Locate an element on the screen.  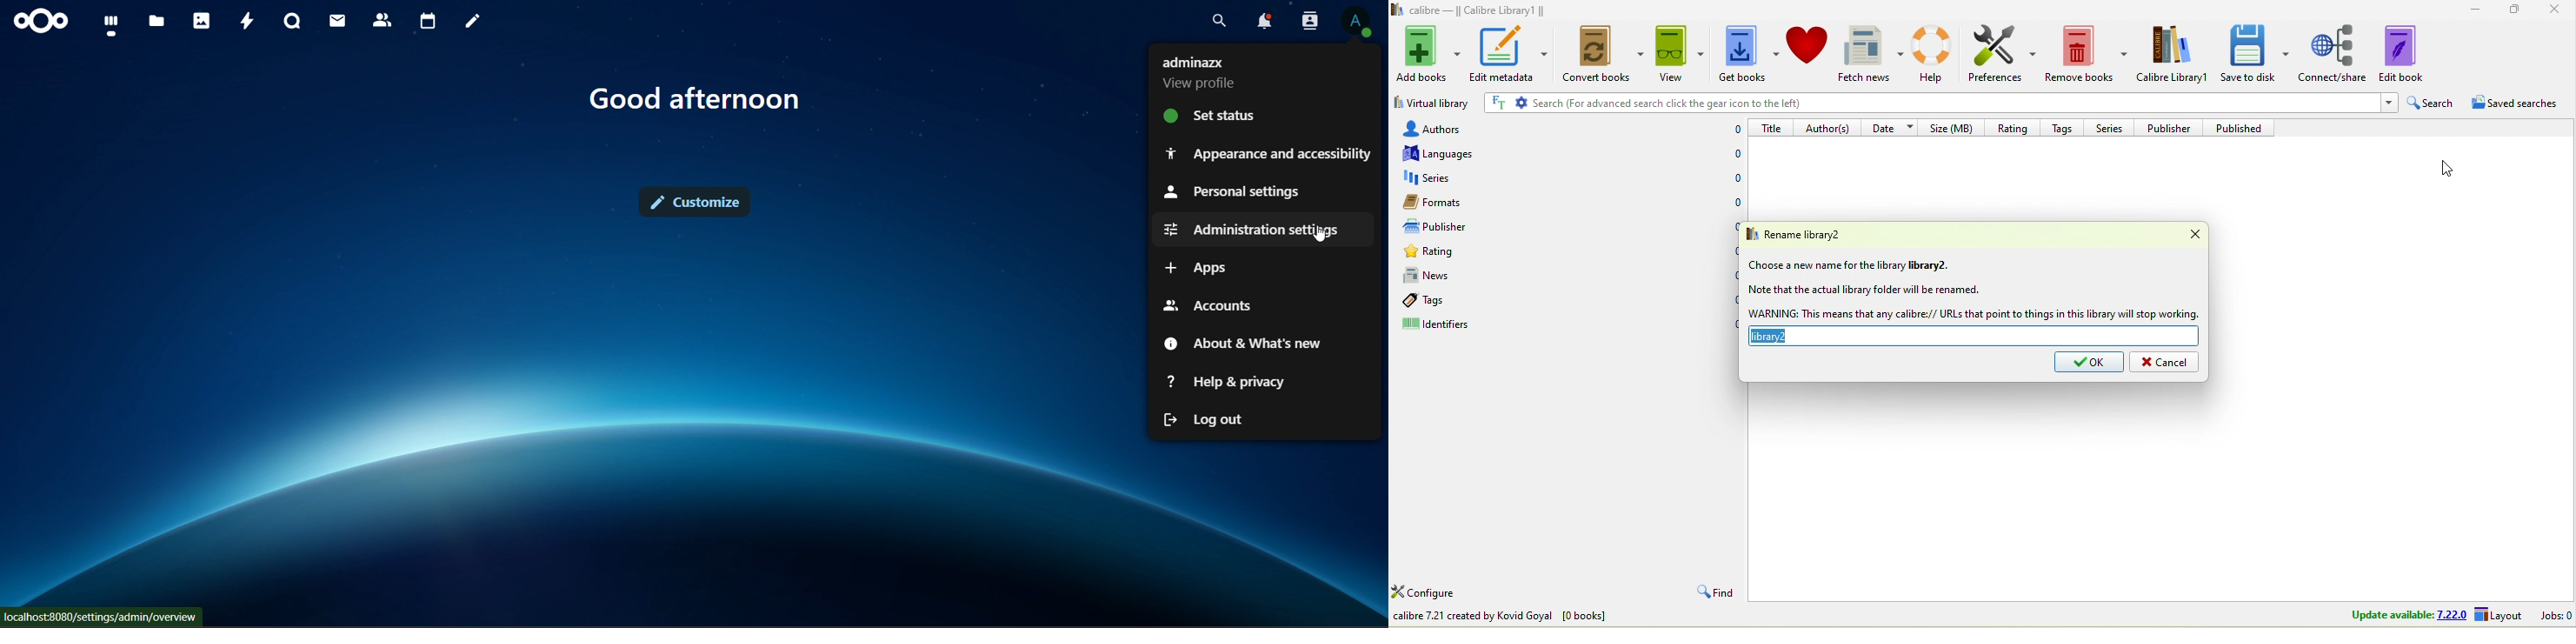
get books is located at coordinates (1746, 55).